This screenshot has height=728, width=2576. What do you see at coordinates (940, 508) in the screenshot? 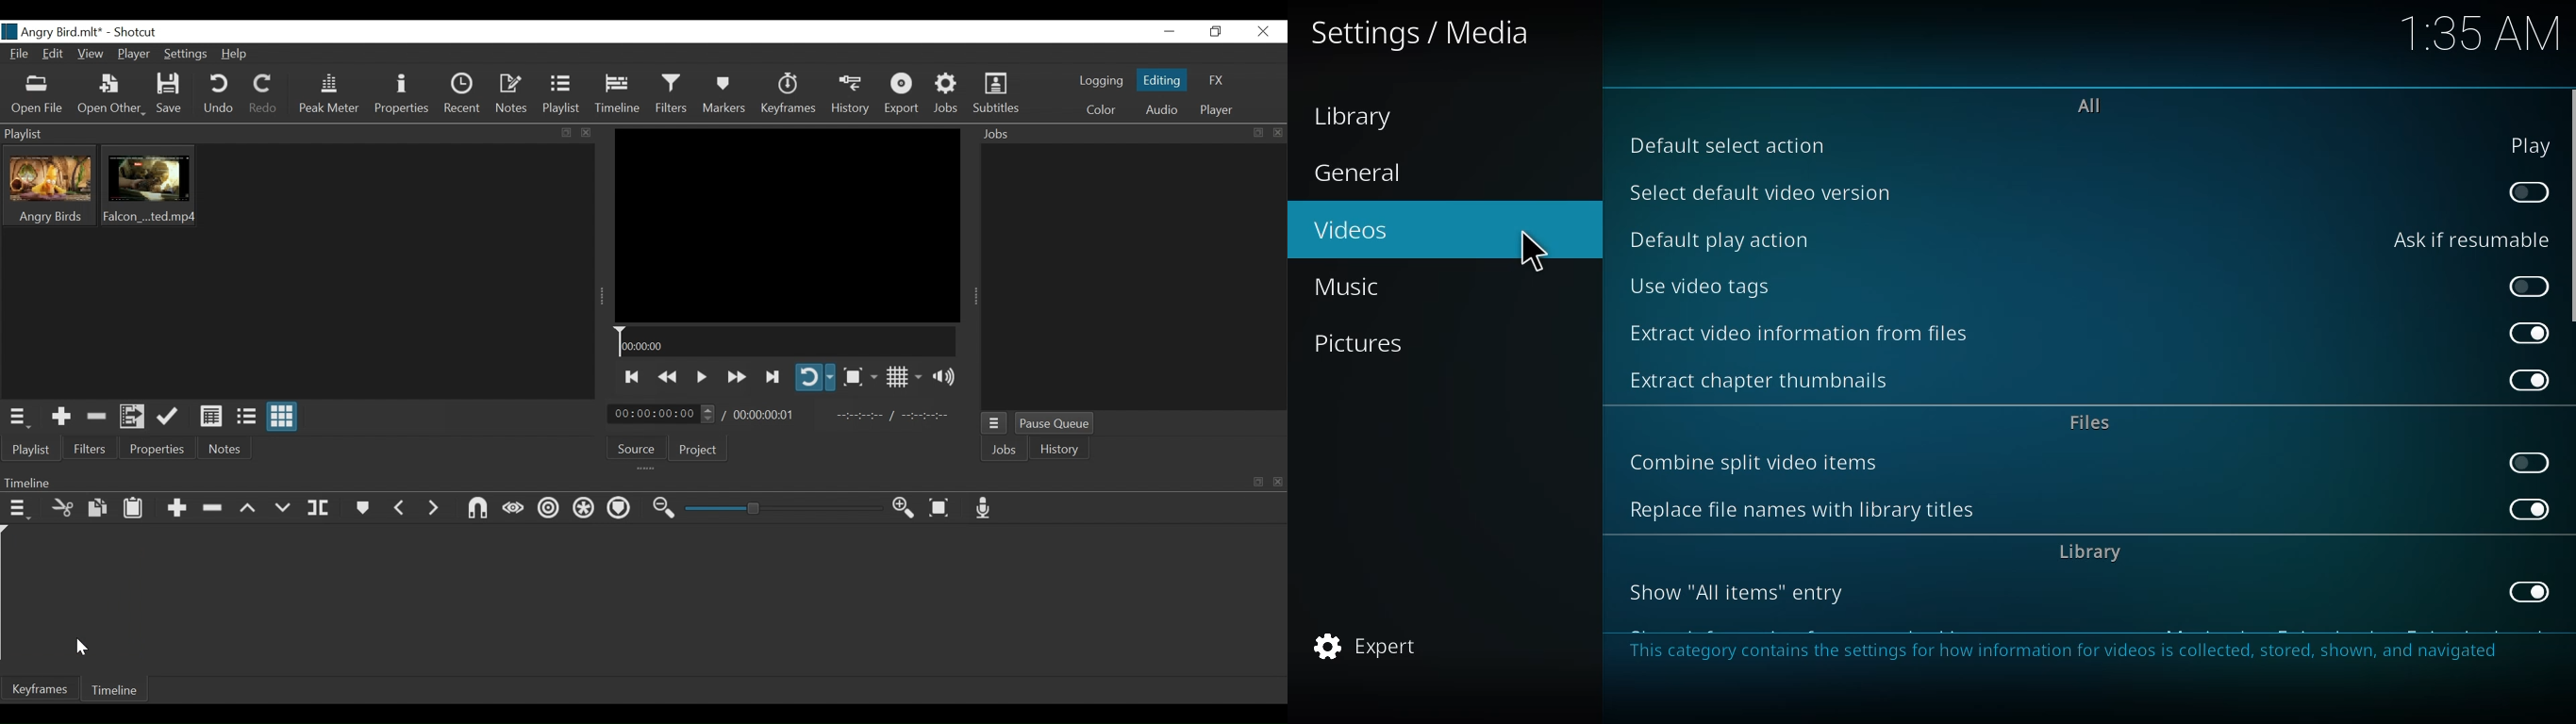
I see `Zoom timeline to fit` at bounding box center [940, 508].